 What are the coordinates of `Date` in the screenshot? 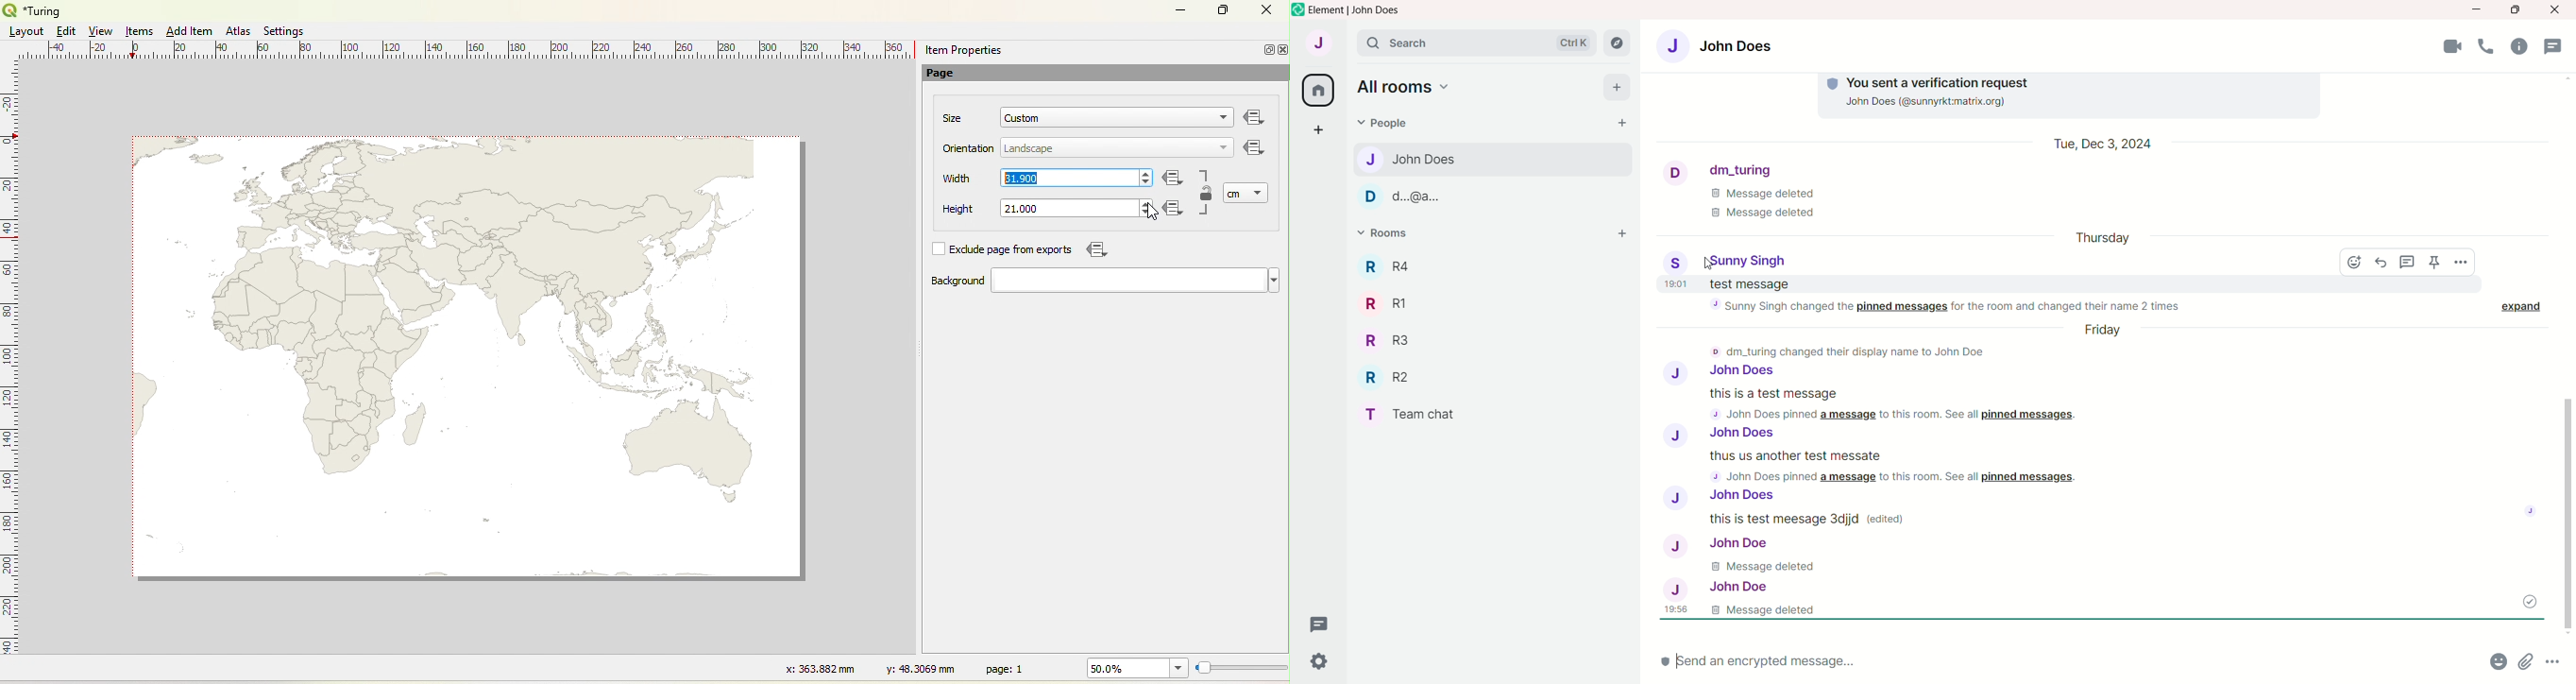 It's located at (2096, 143).